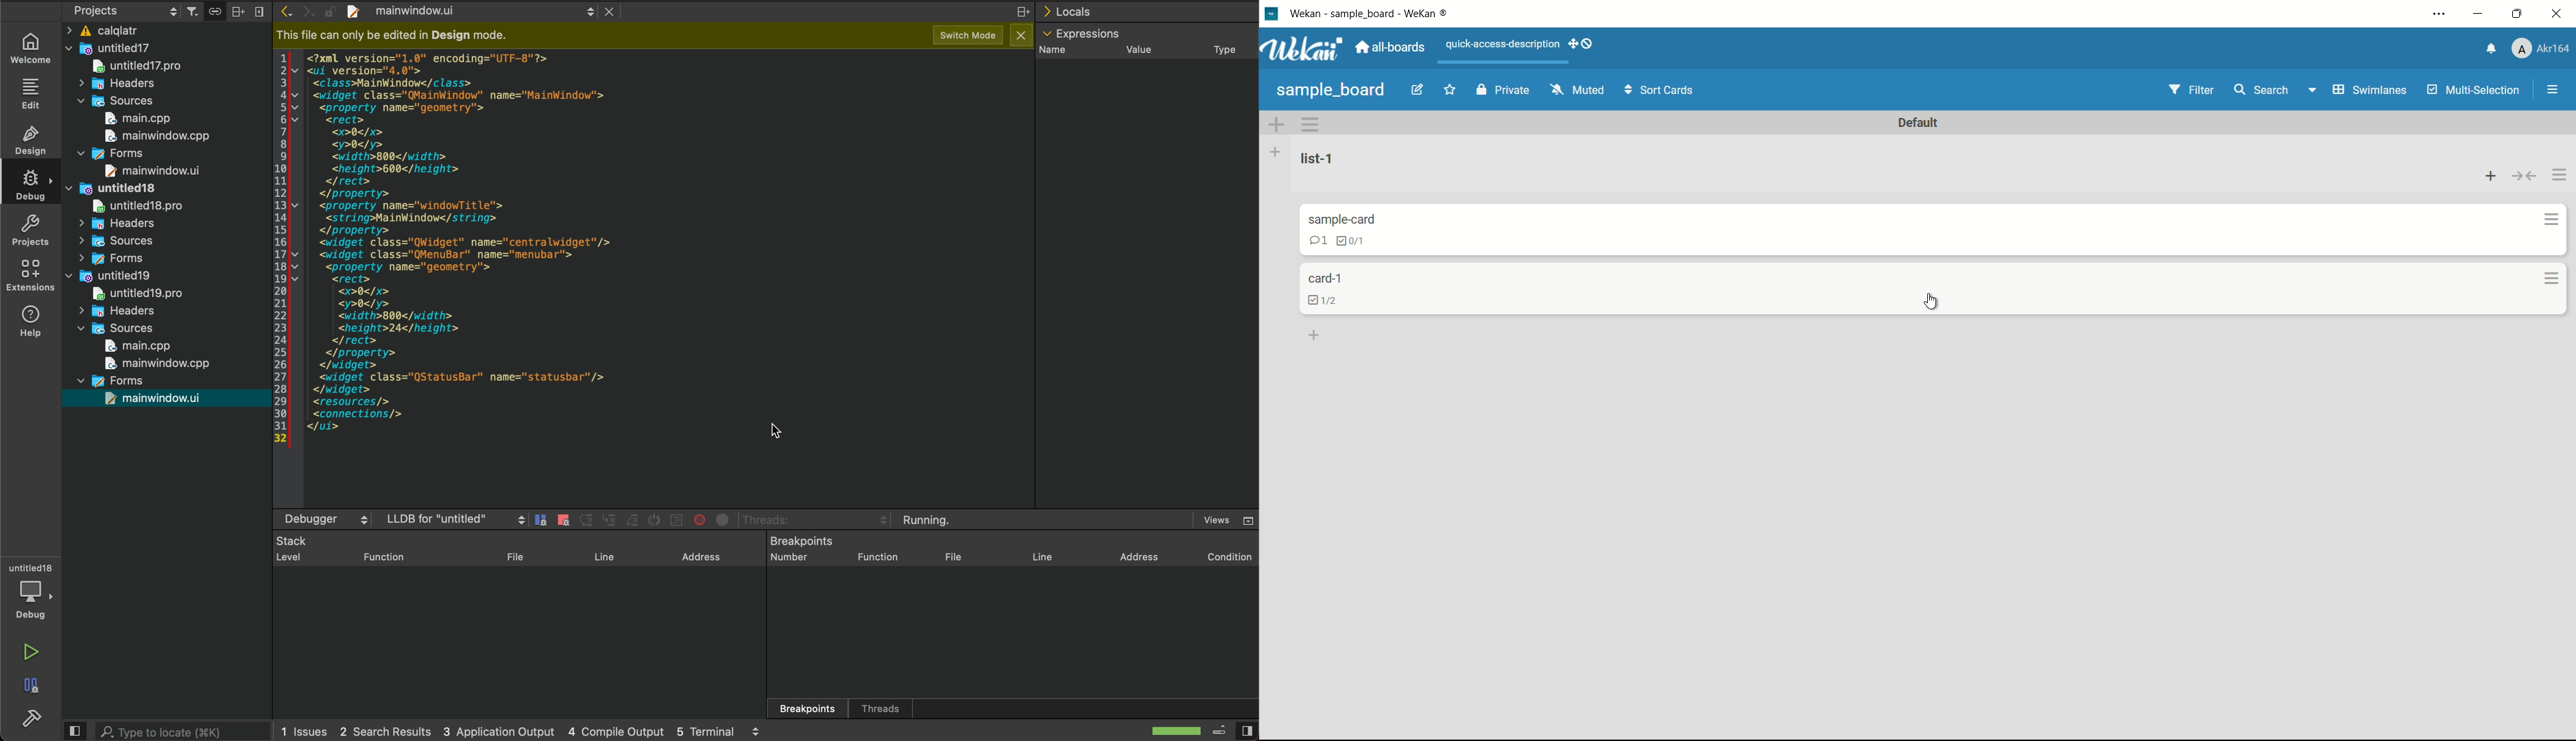  I want to click on favorite, so click(1448, 91).